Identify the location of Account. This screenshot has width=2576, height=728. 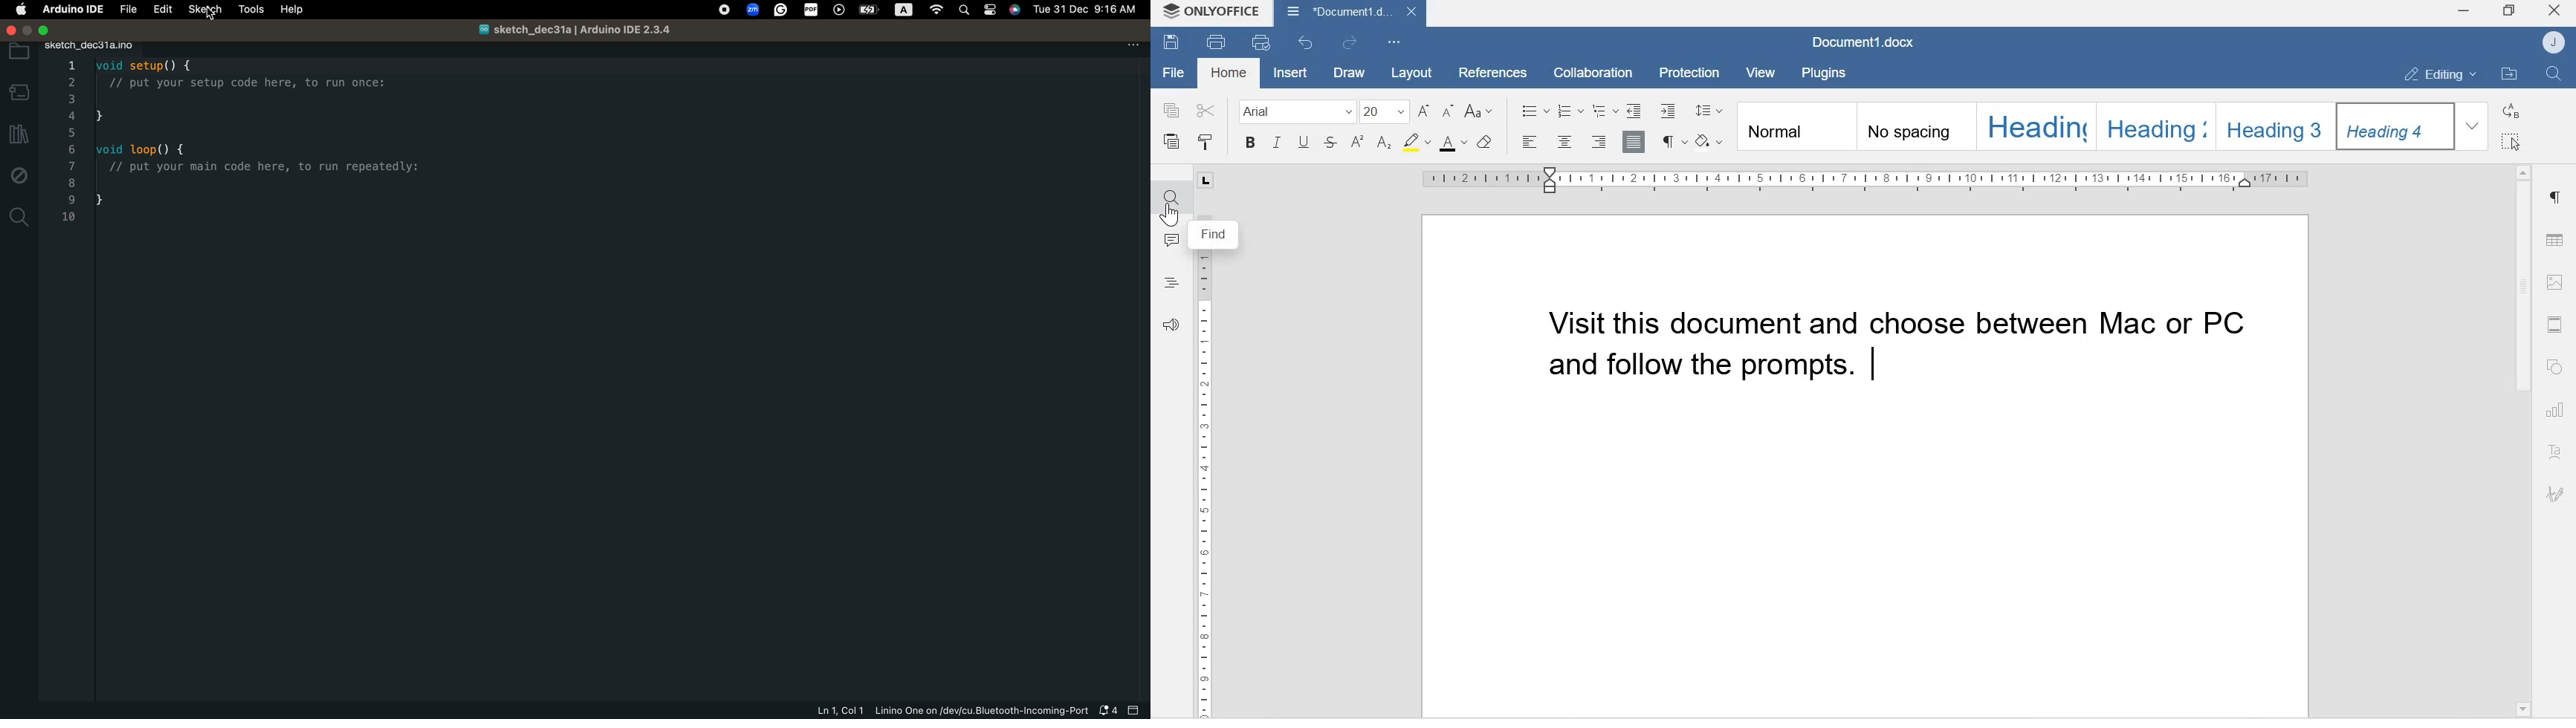
(2556, 42).